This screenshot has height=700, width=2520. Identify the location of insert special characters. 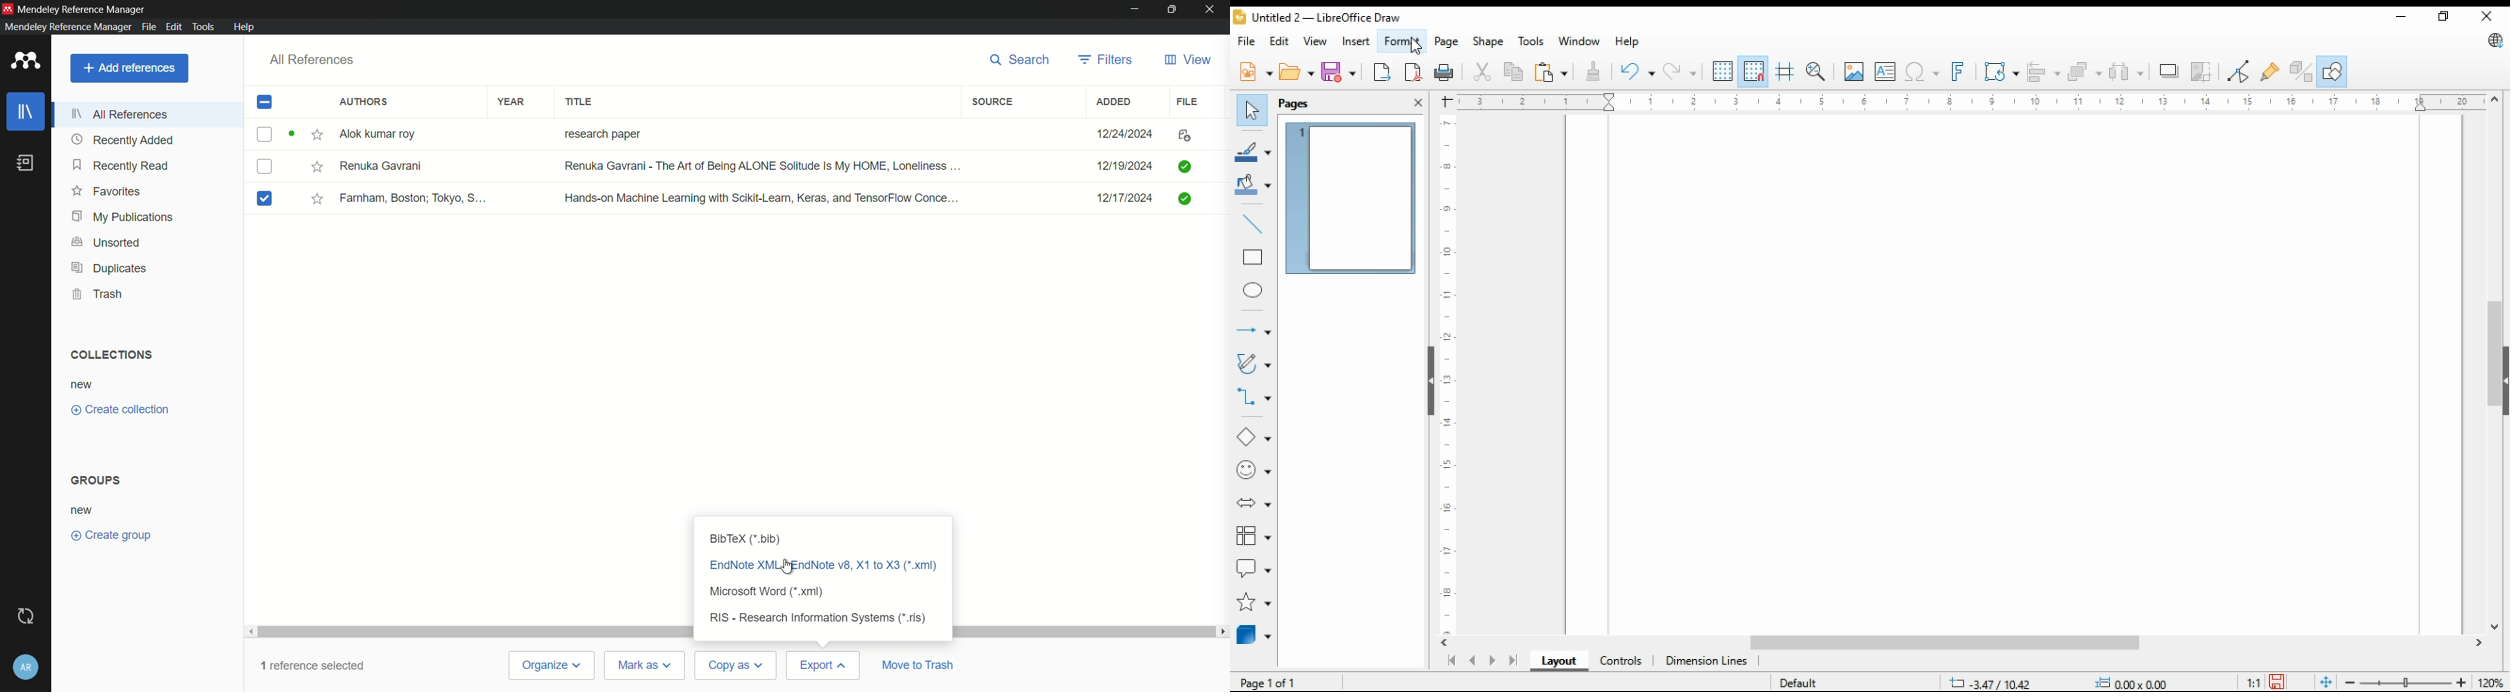
(1920, 72).